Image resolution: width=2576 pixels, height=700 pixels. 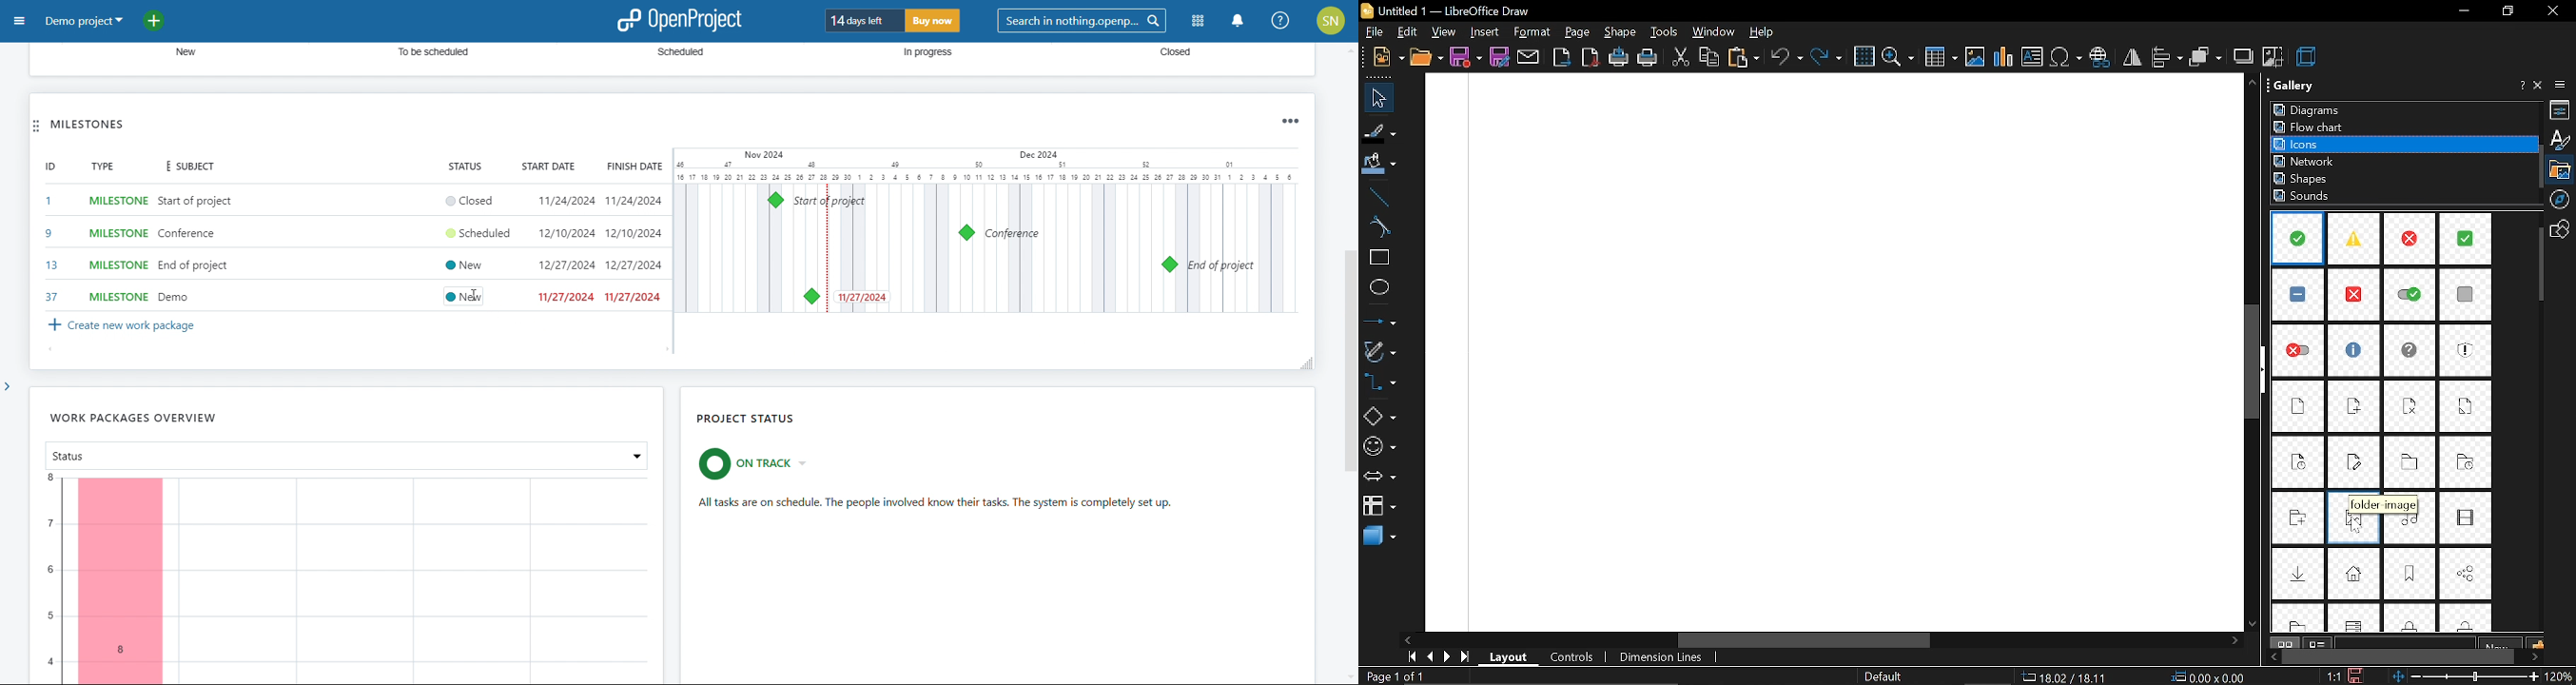 I want to click on 0.00x0.00, so click(x=2209, y=677).